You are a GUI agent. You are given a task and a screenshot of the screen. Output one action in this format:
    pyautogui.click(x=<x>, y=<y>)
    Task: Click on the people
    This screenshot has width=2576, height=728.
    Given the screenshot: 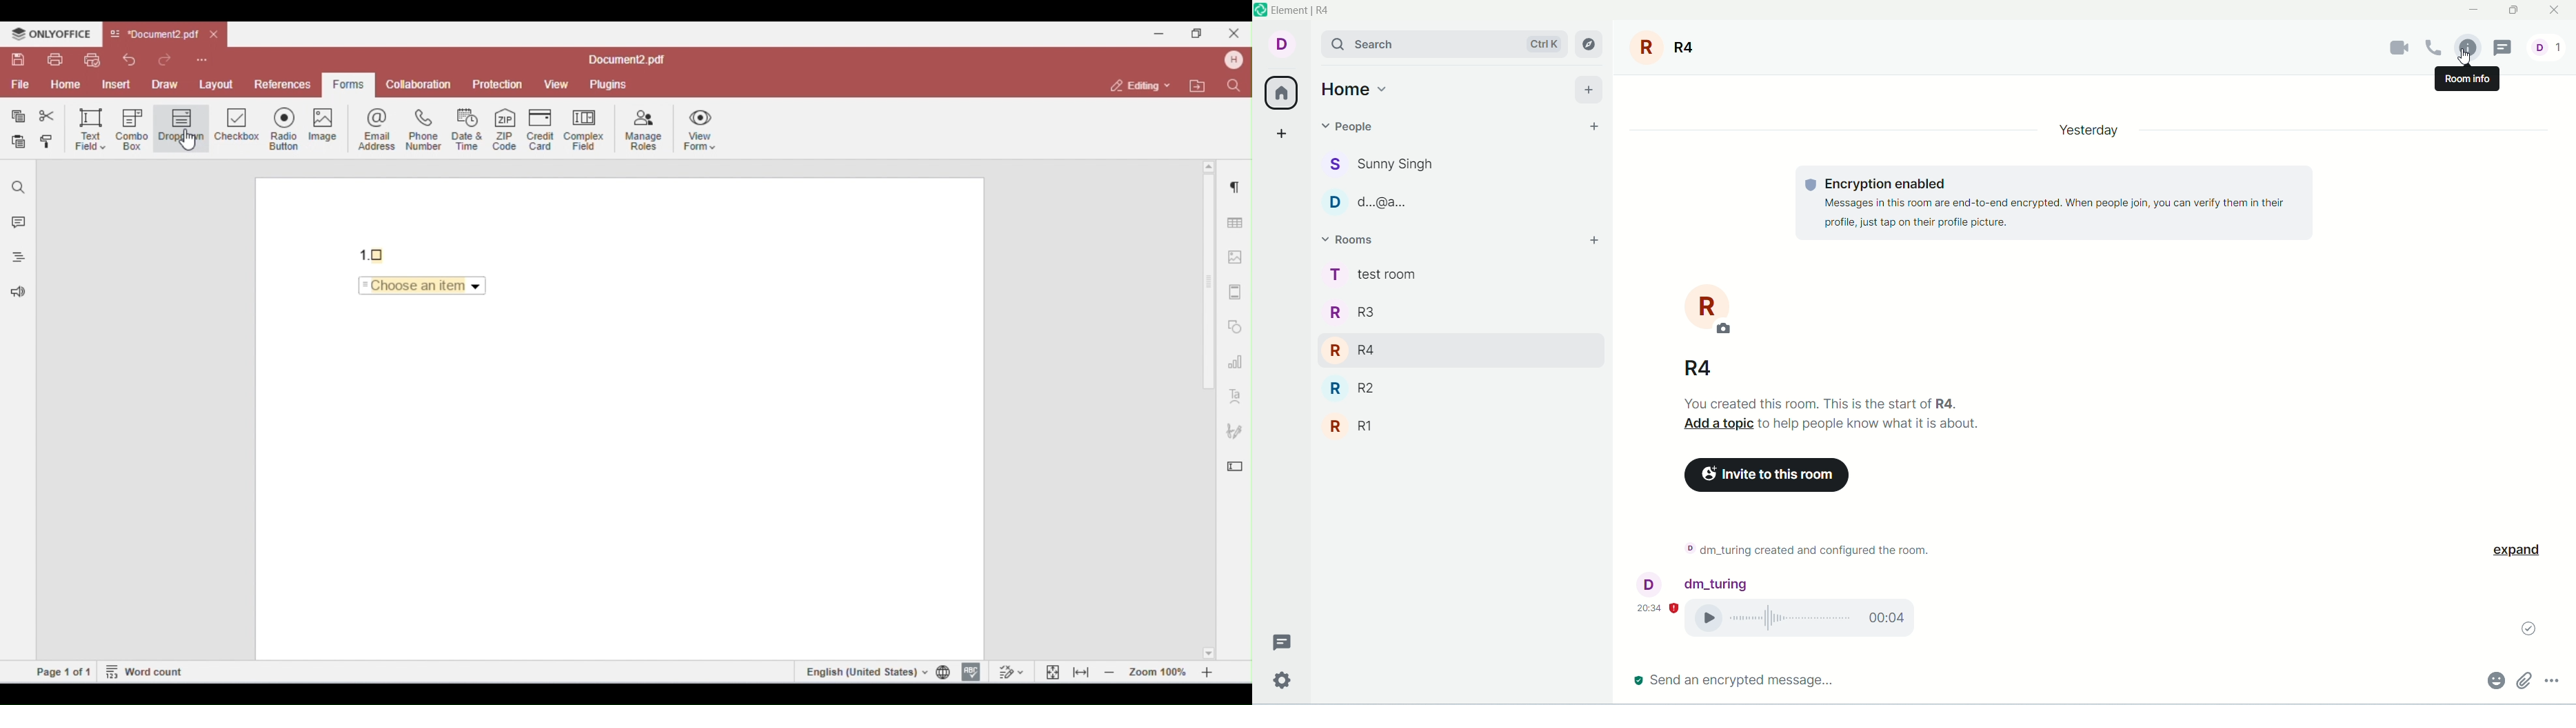 What is the action you would take?
    pyautogui.click(x=1357, y=132)
    